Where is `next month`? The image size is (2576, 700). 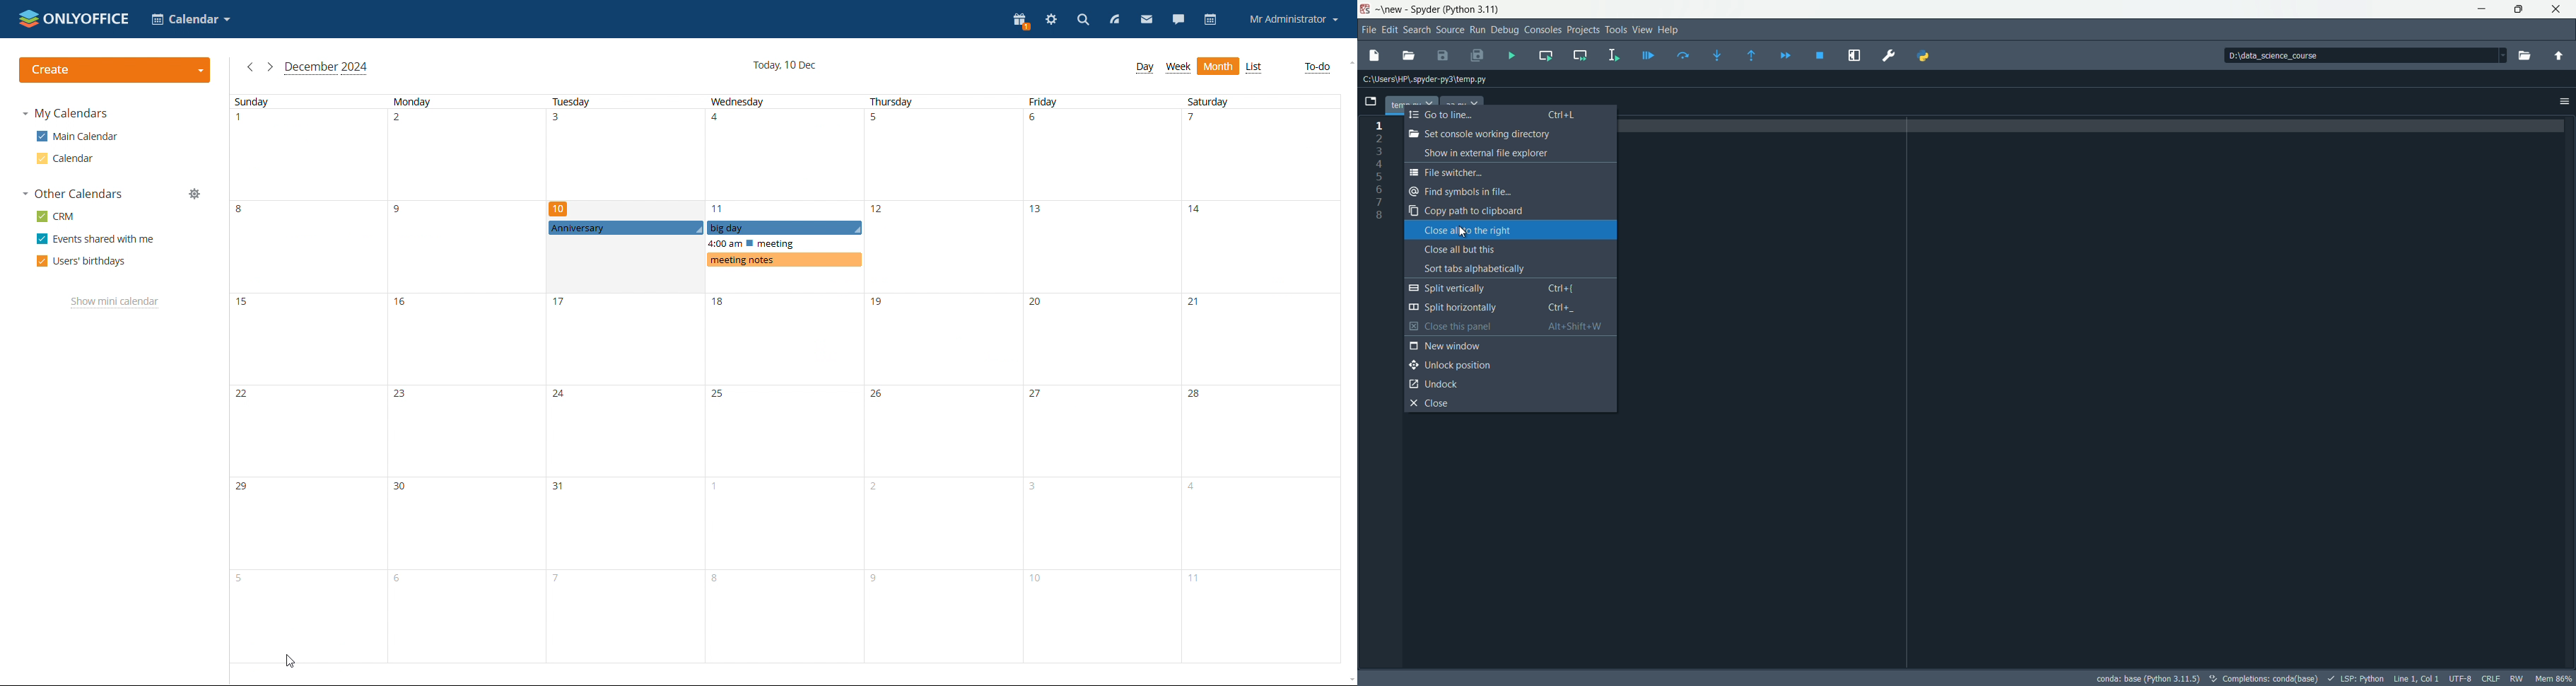 next month is located at coordinates (270, 68).